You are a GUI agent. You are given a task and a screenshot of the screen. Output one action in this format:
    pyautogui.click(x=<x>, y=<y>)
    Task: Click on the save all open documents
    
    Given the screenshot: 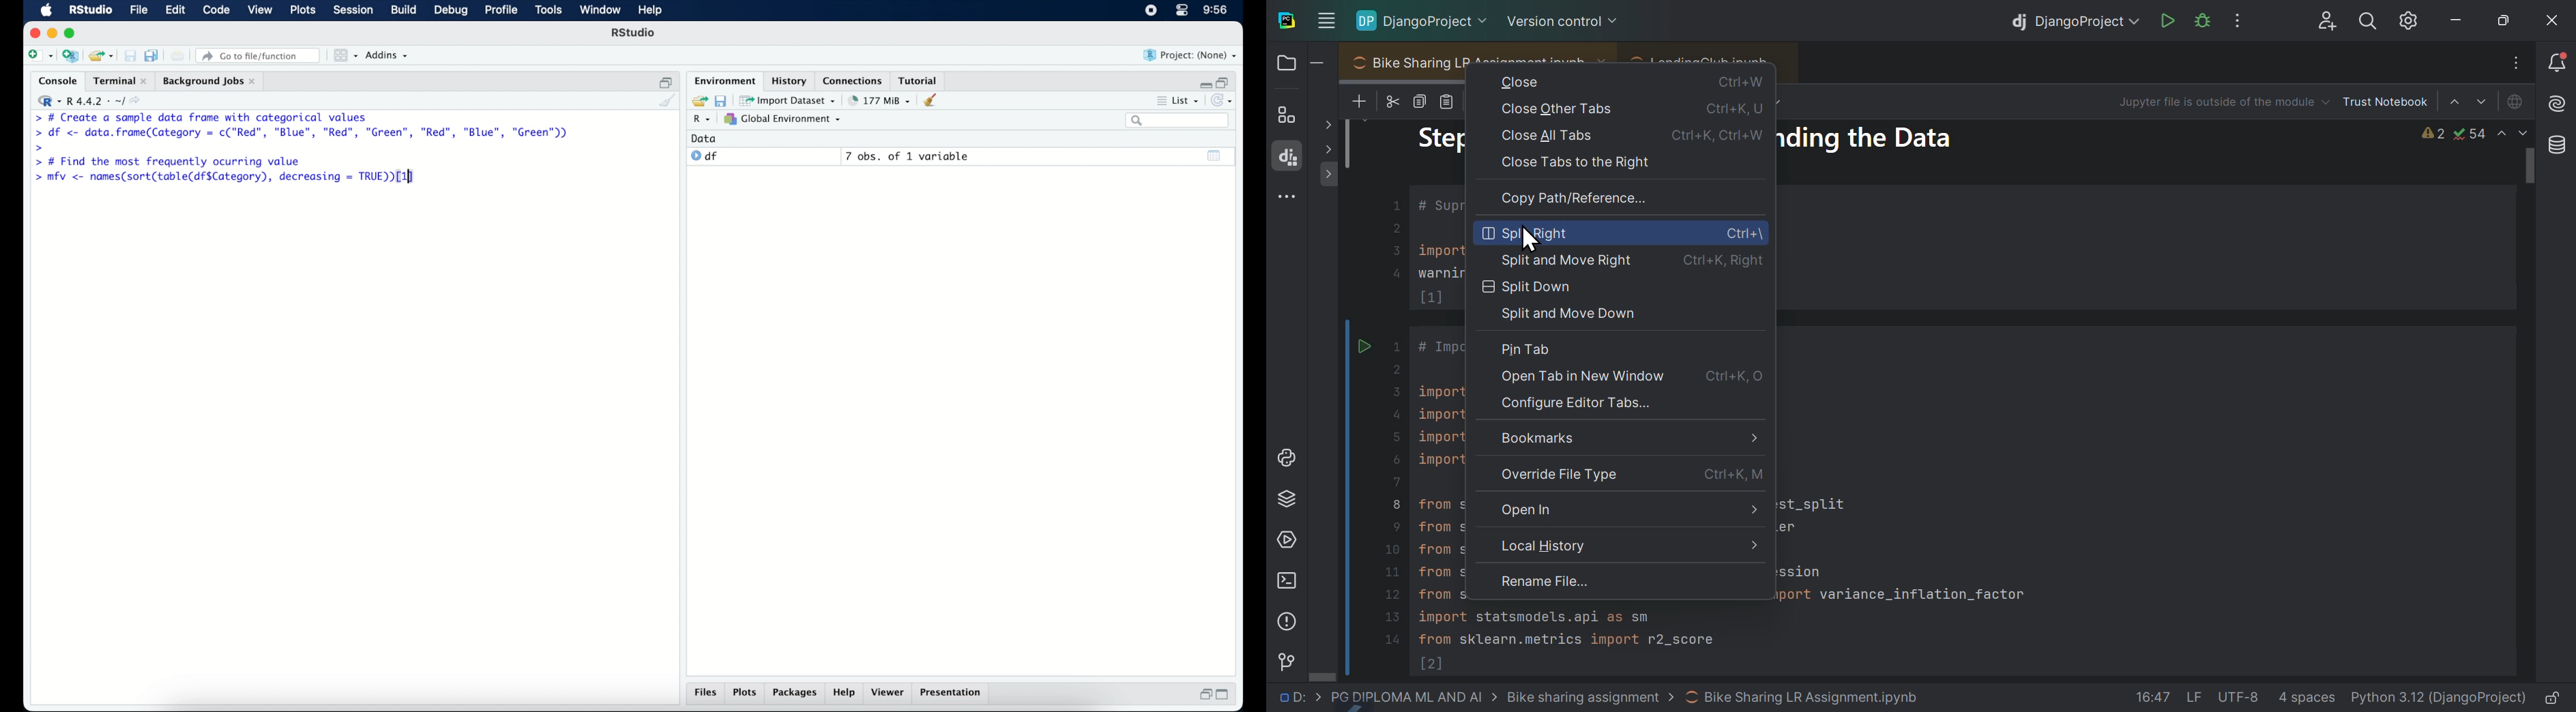 What is the action you would take?
    pyautogui.click(x=152, y=54)
    